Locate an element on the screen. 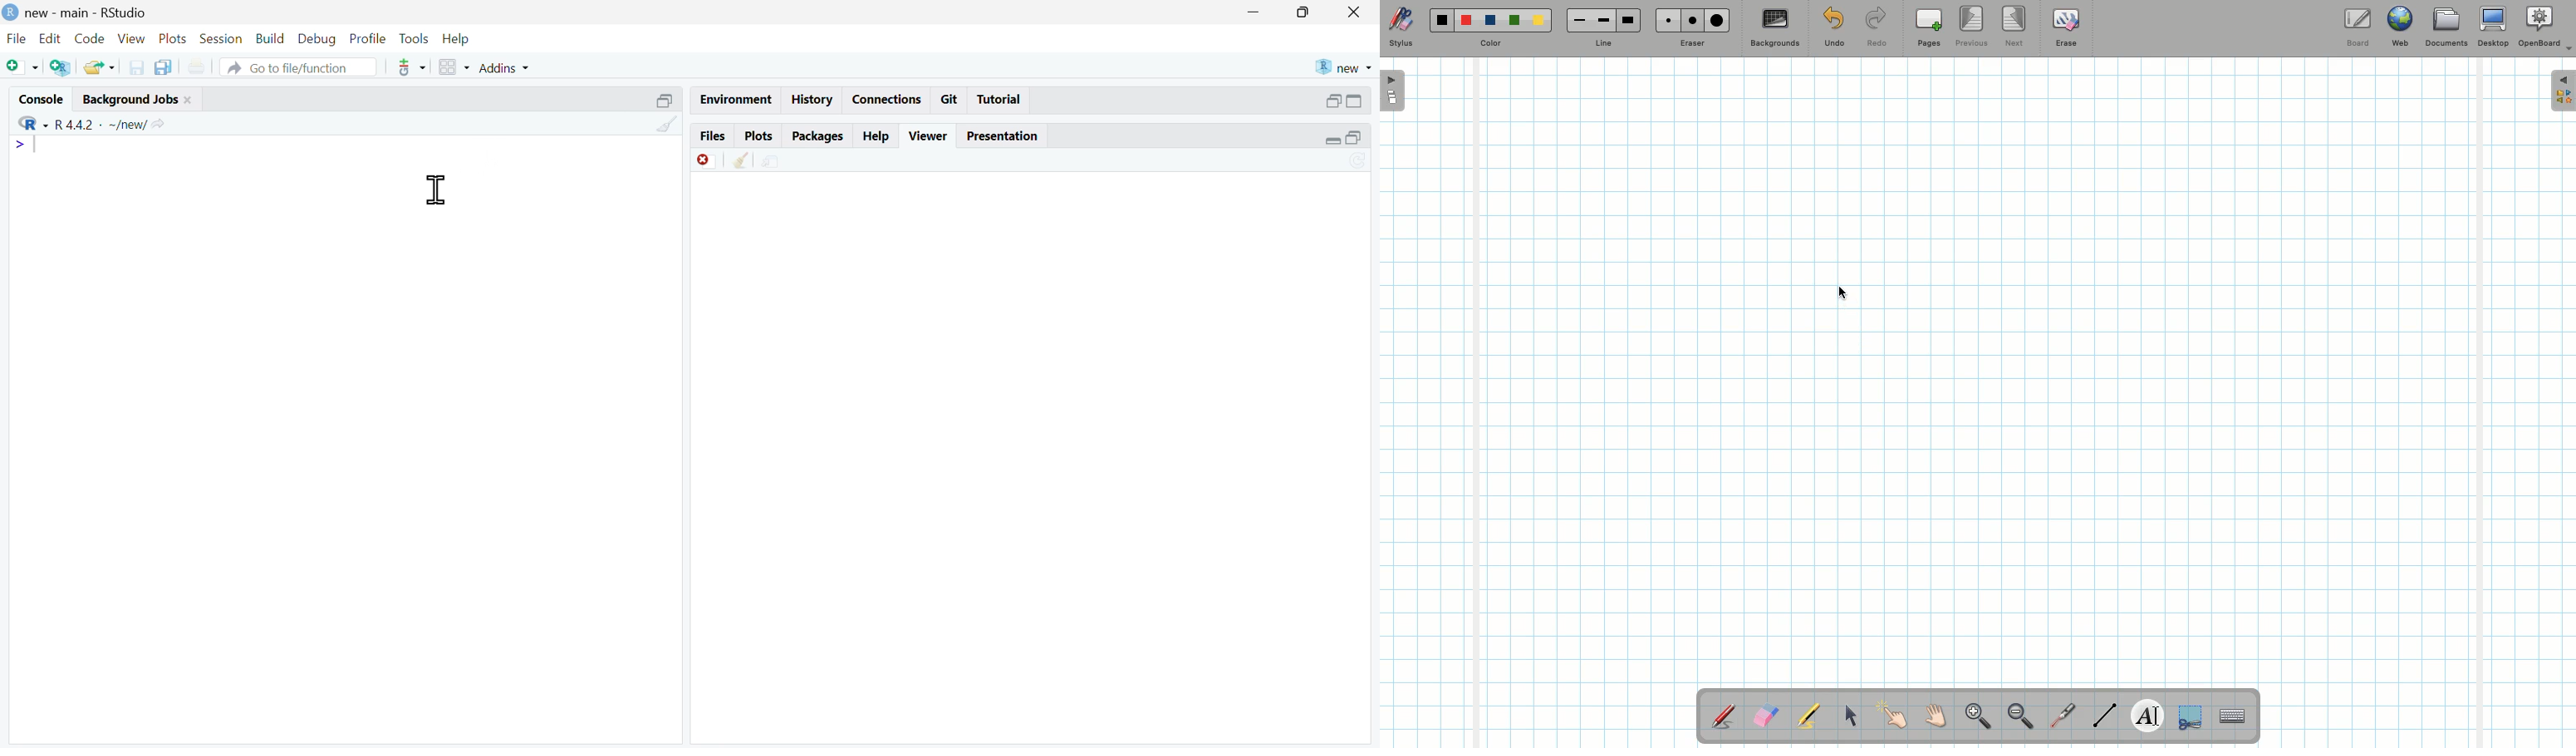  open in separate window is located at coordinates (1334, 101).